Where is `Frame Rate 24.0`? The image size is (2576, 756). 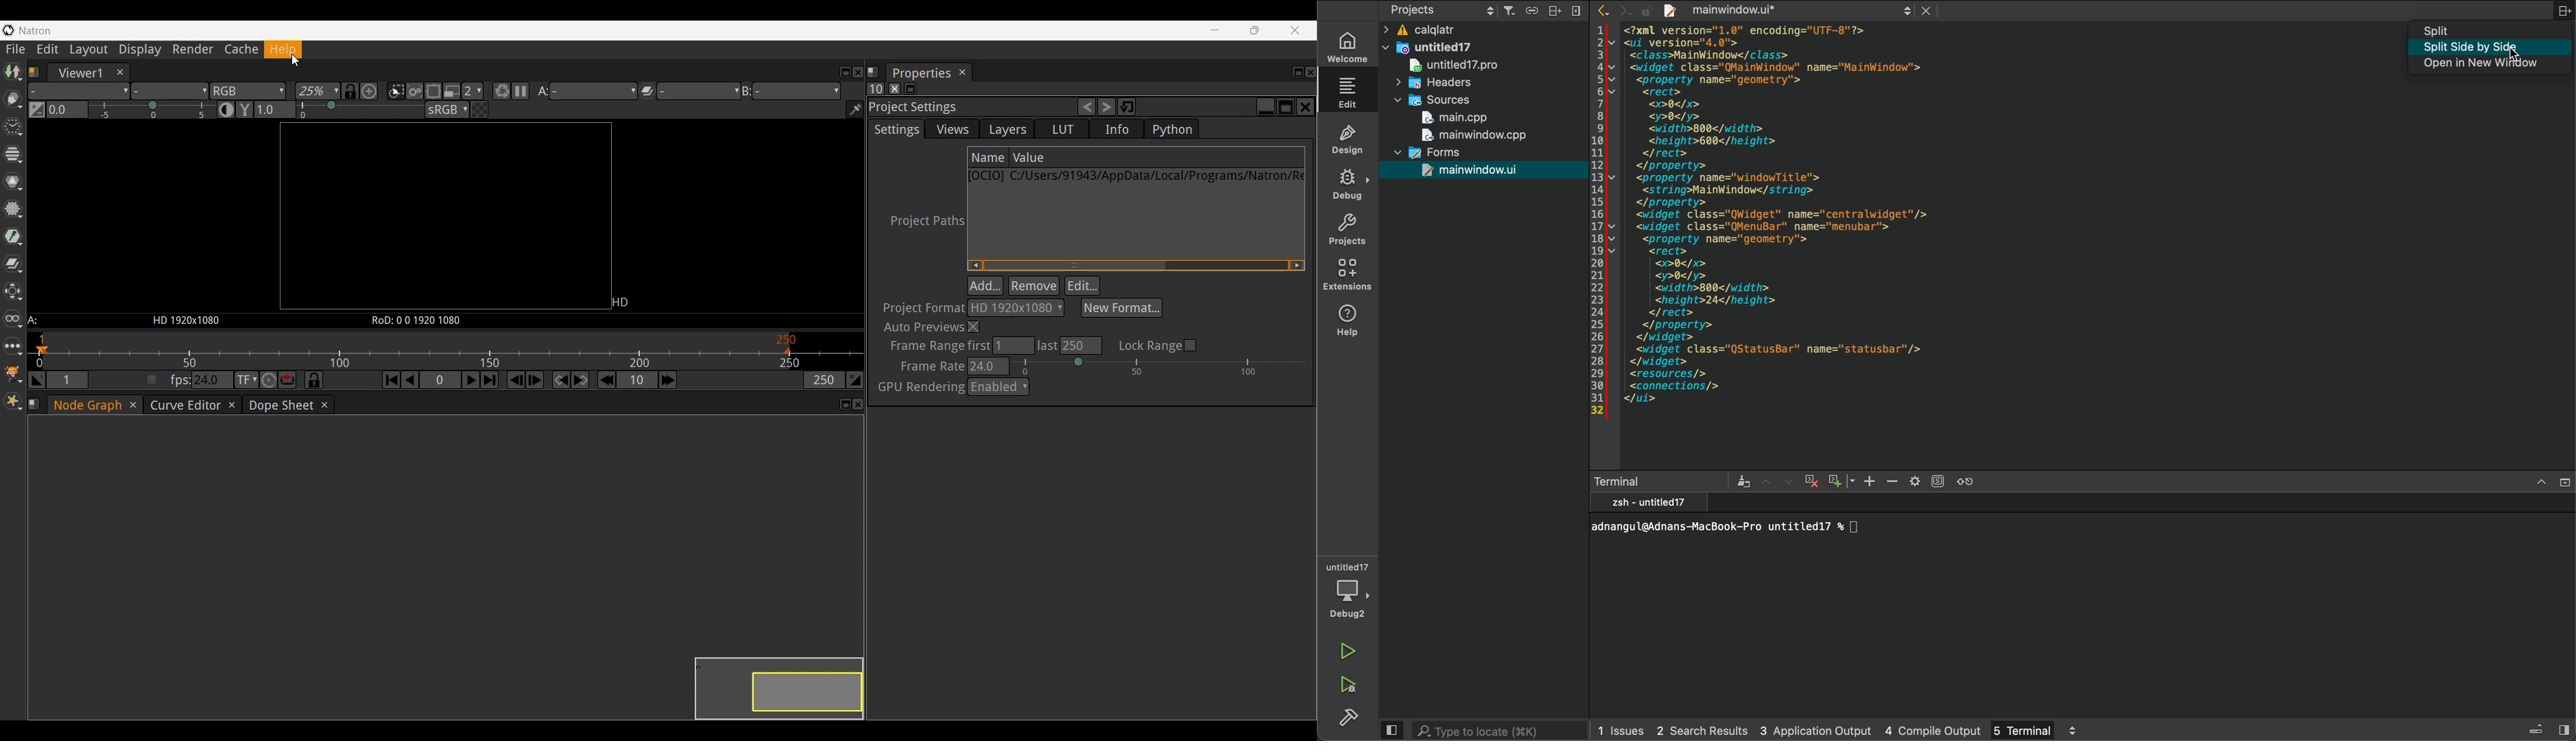 Frame Rate 24.0 is located at coordinates (951, 366).